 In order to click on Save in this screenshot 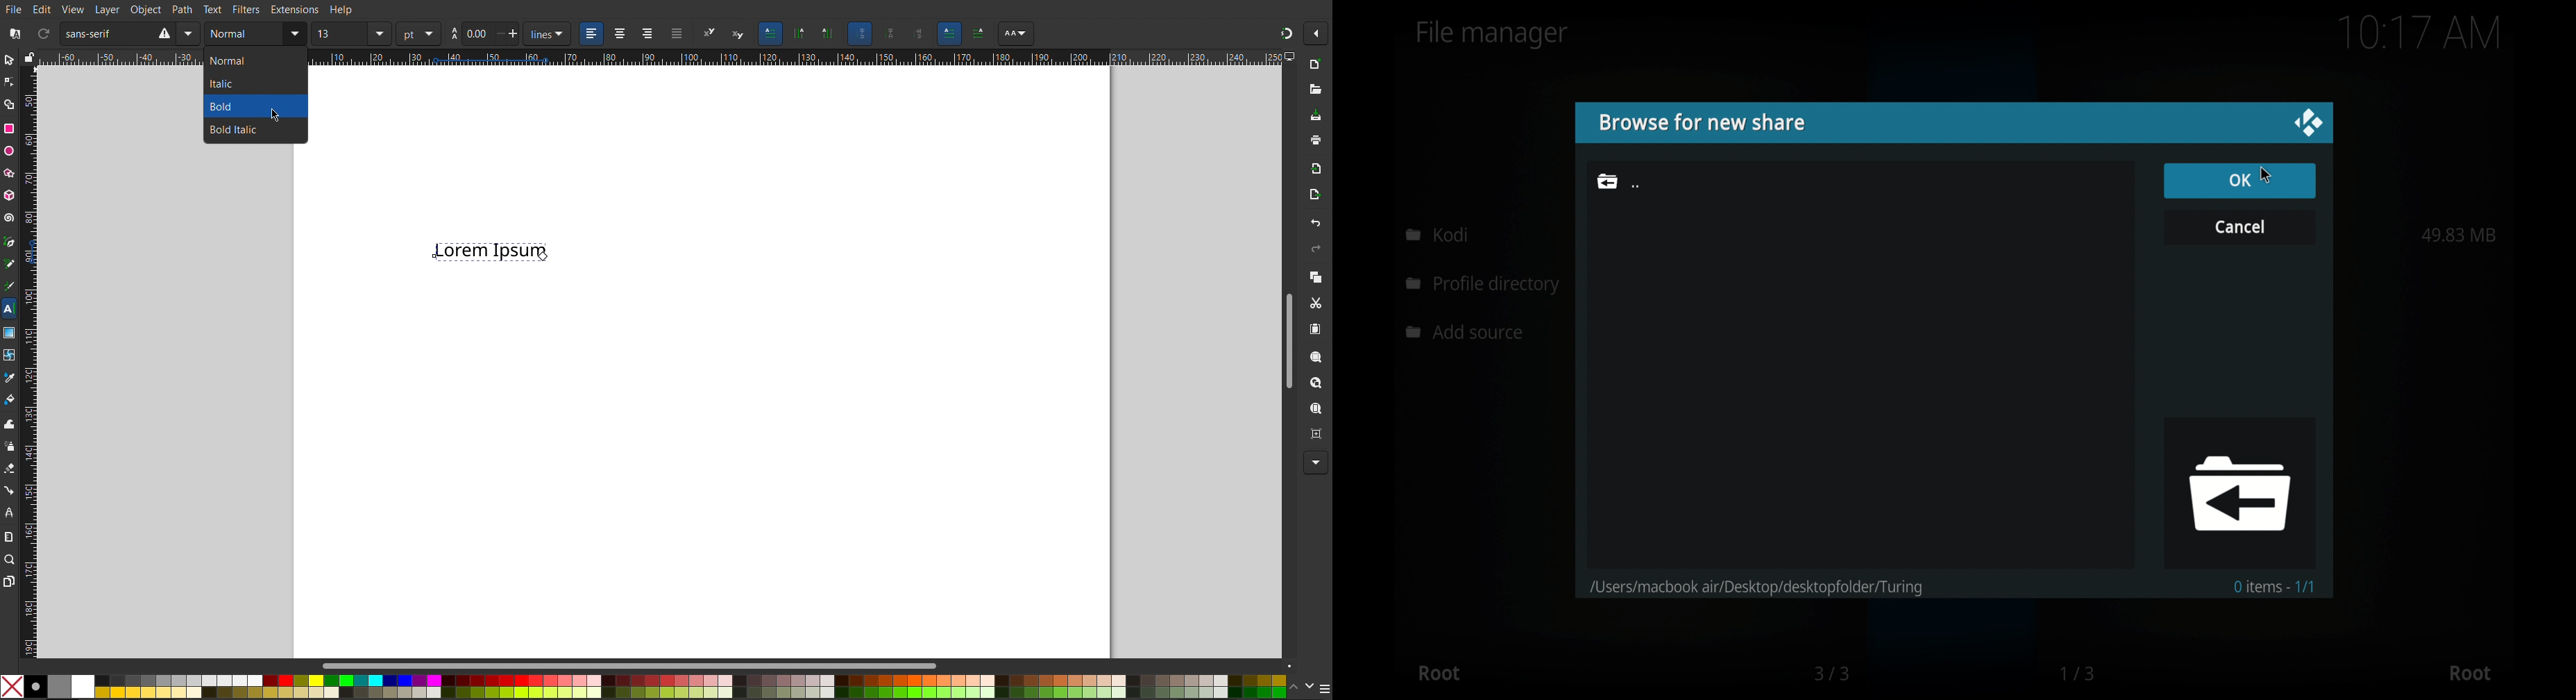, I will do `click(1316, 117)`.